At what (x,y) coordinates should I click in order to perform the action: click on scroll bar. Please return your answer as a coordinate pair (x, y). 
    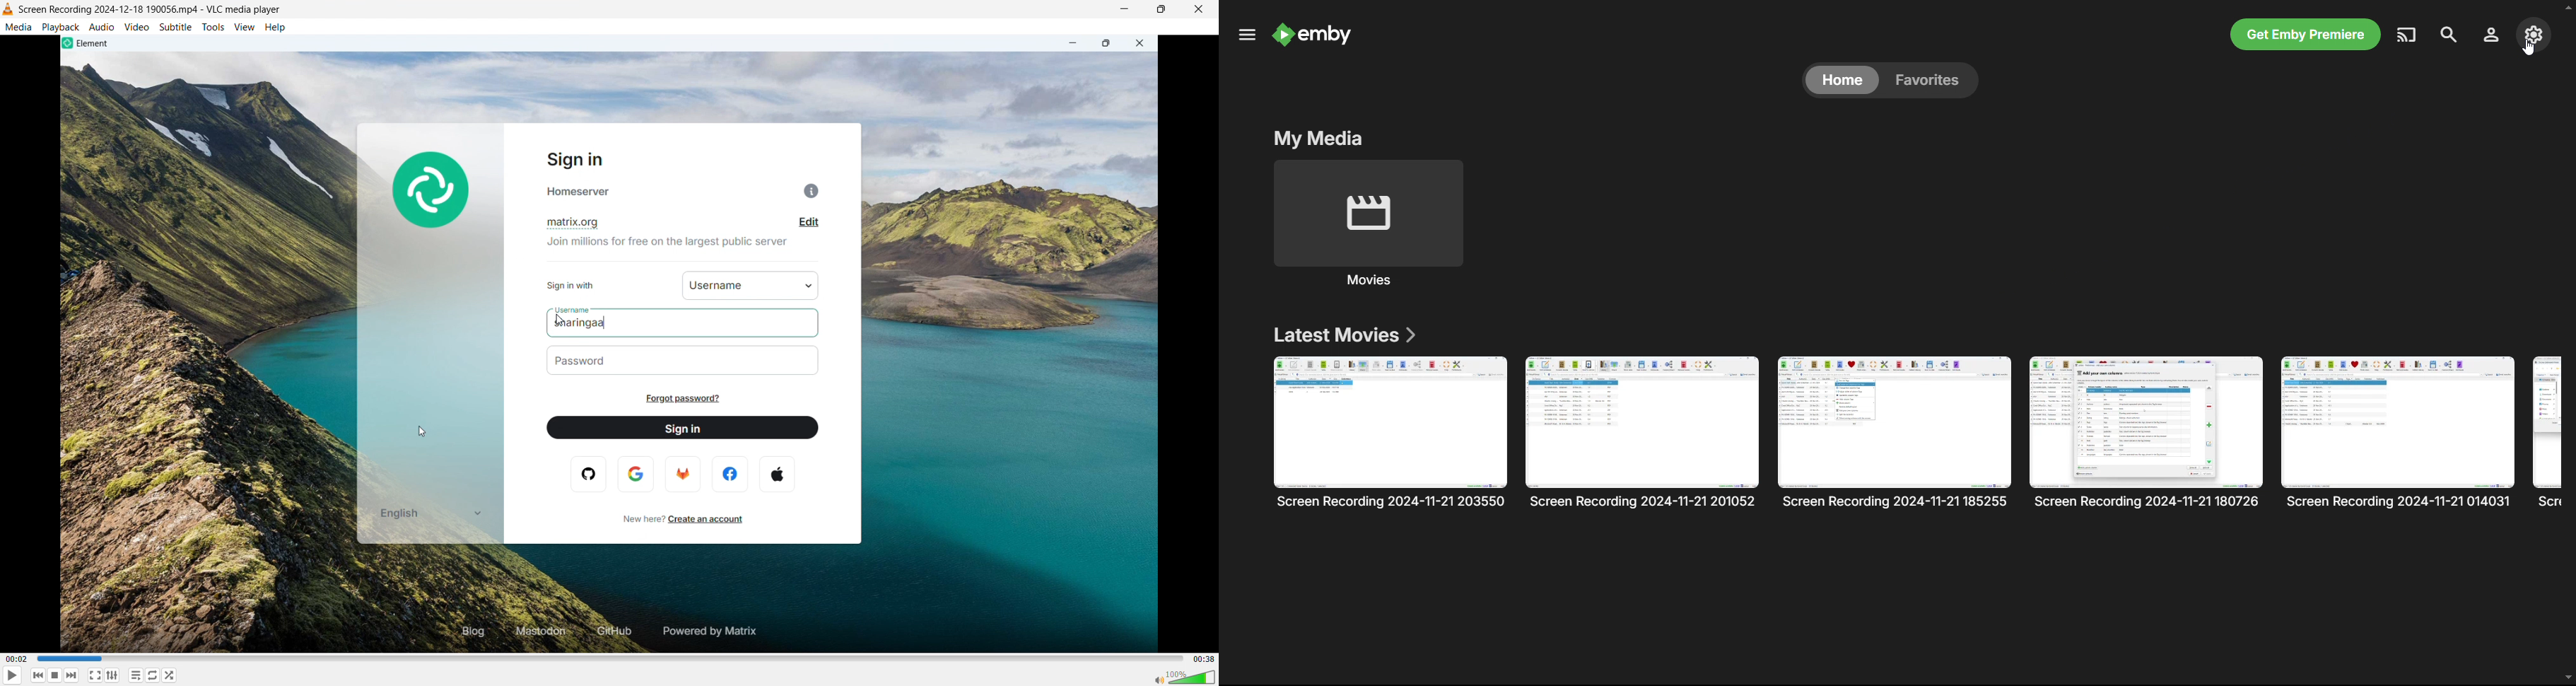
    Looking at the image, I should click on (2568, 342).